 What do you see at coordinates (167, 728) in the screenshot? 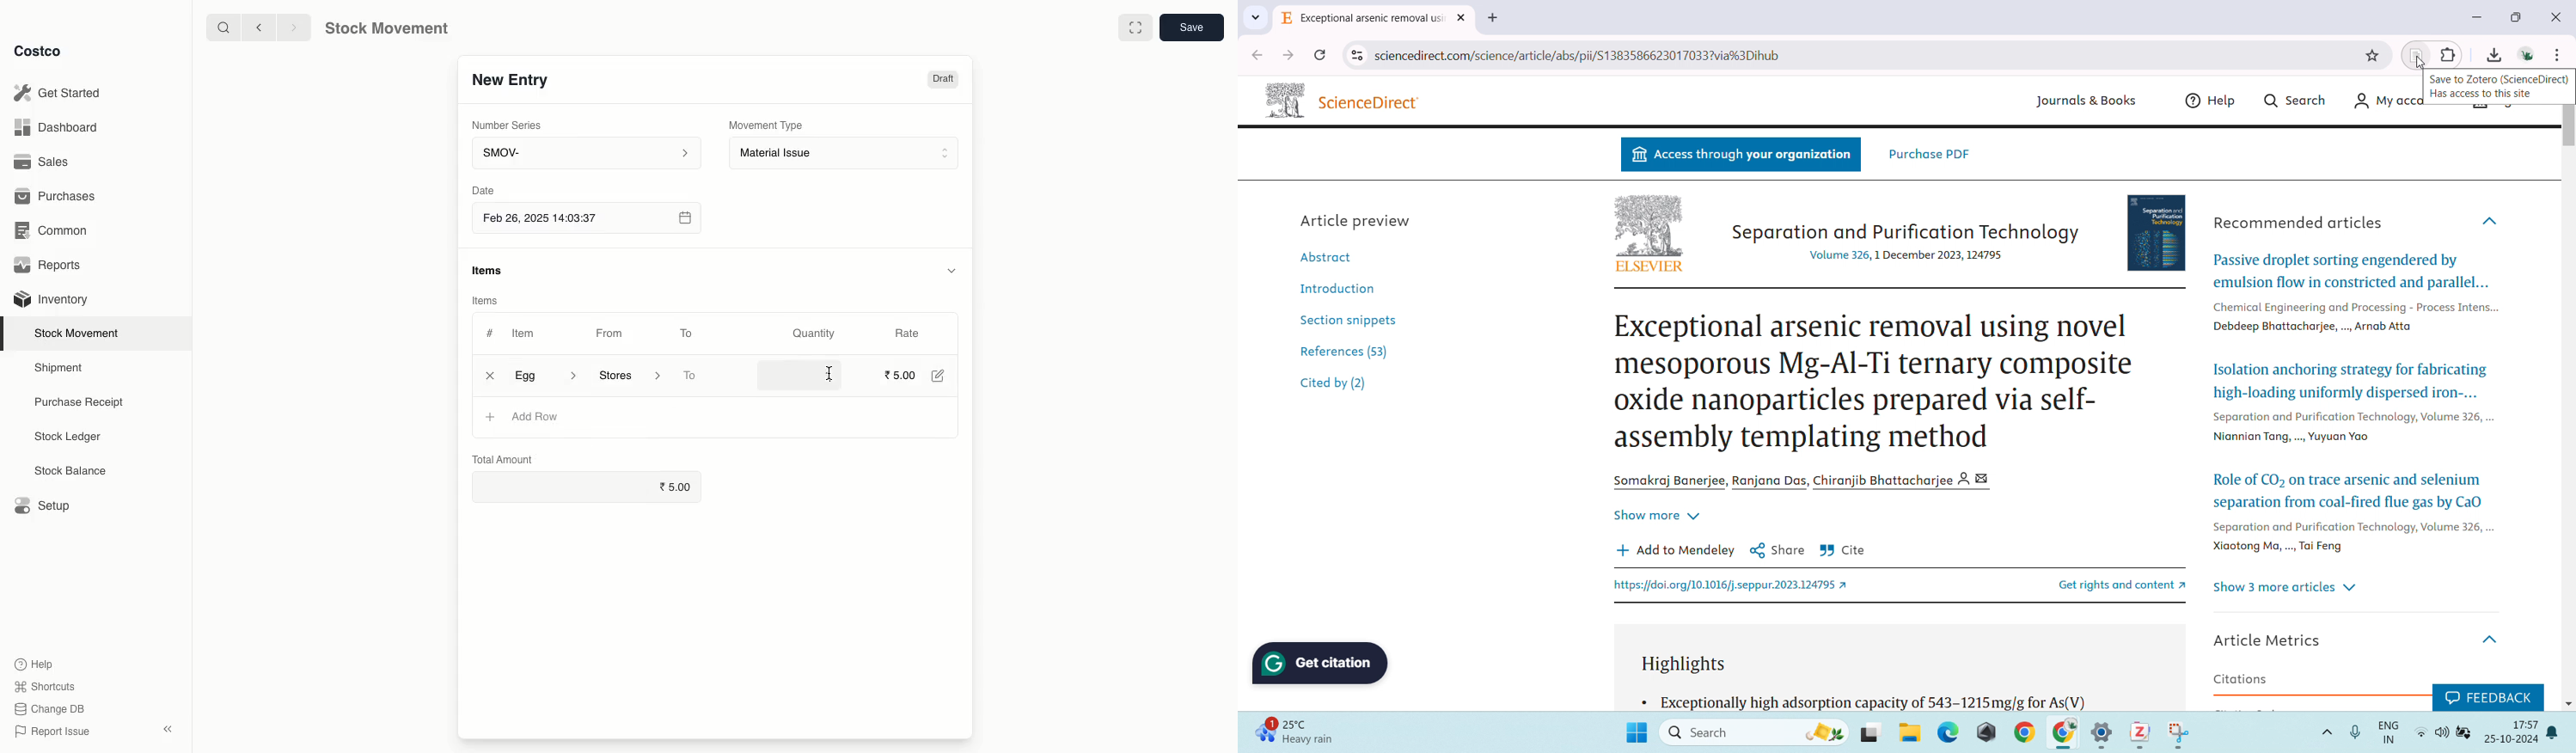
I see `collapse` at bounding box center [167, 728].